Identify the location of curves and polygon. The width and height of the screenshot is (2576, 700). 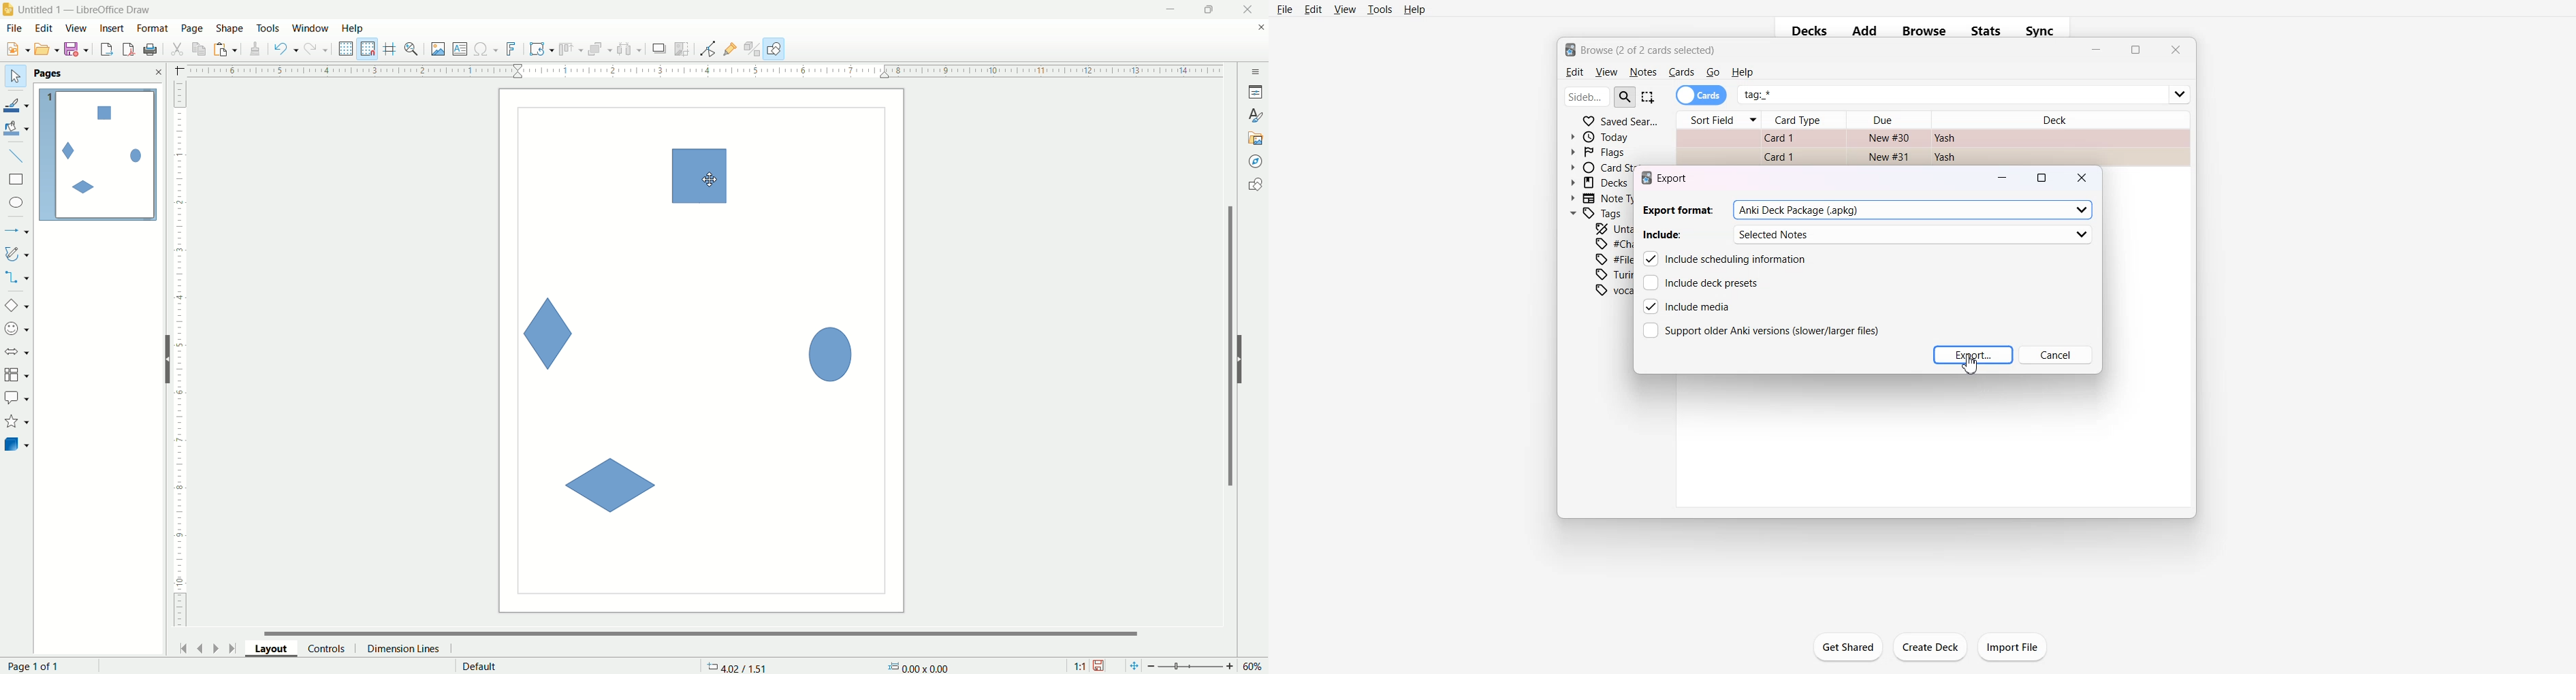
(18, 254).